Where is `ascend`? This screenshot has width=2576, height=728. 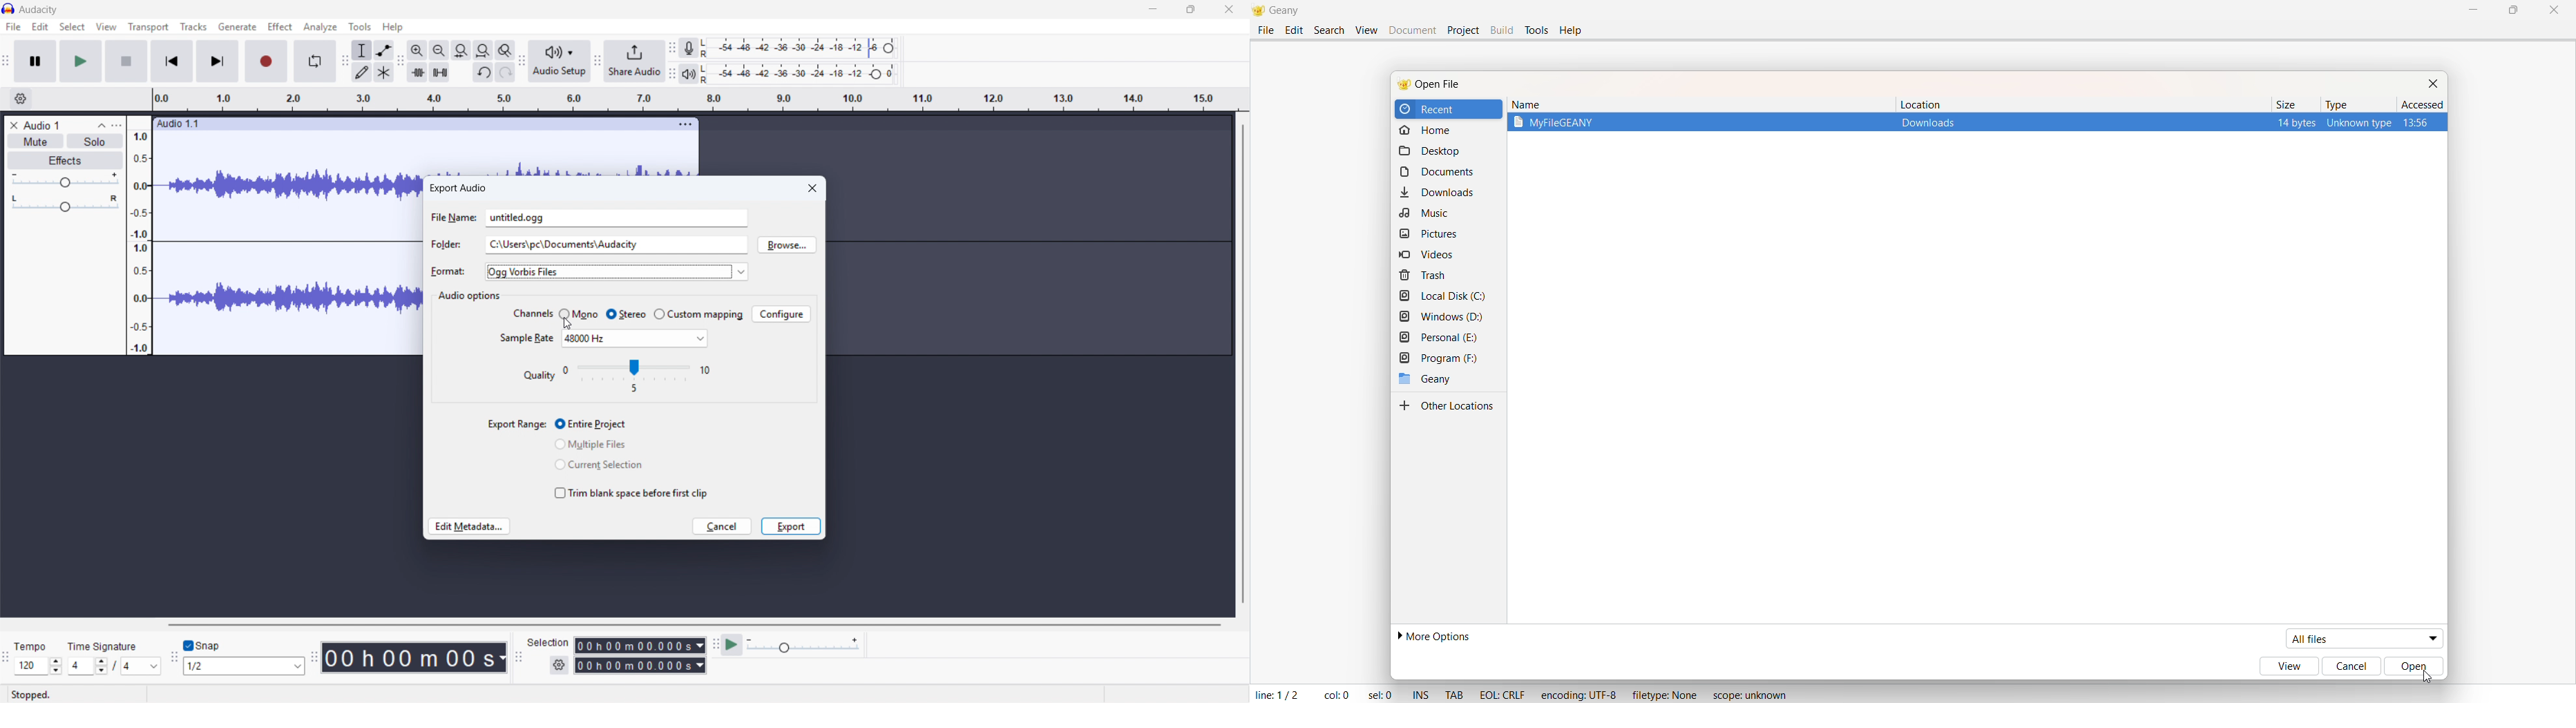
ascend is located at coordinates (2418, 104).